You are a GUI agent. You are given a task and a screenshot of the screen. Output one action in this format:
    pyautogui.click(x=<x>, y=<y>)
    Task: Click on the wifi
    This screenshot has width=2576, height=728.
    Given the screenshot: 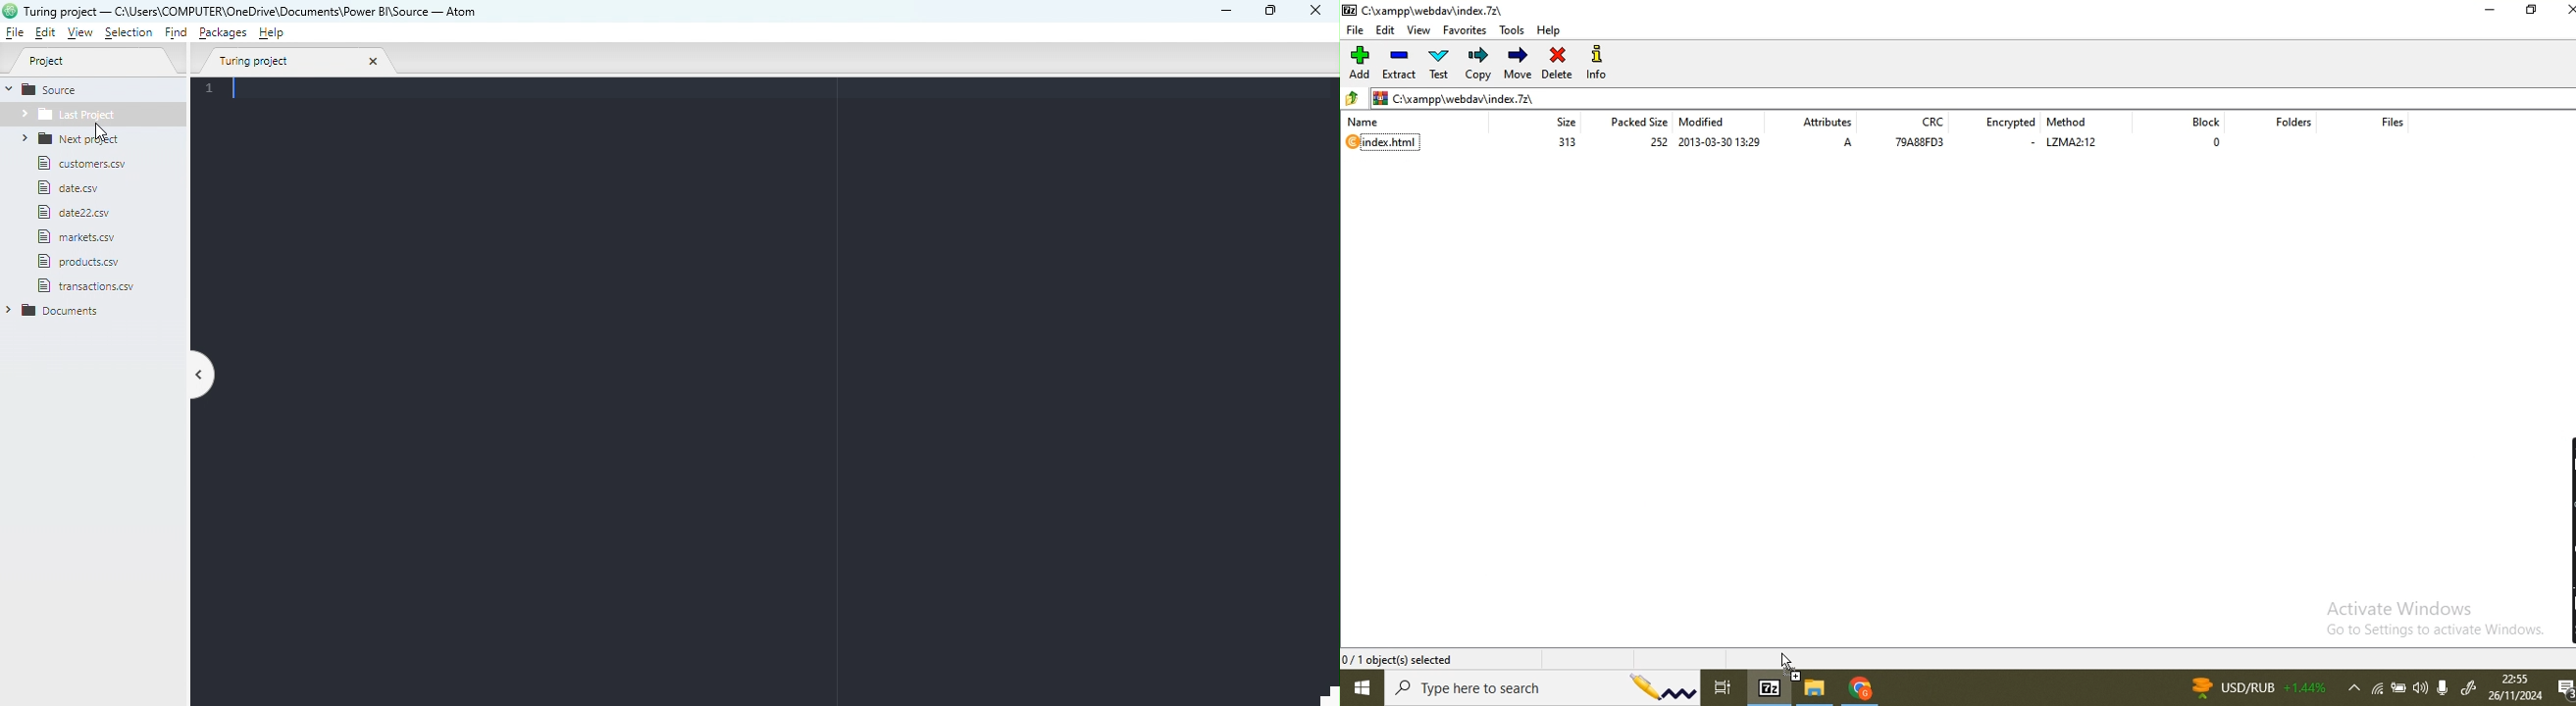 What is the action you would take?
    pyautogui.click(x=2378, y=690)
    